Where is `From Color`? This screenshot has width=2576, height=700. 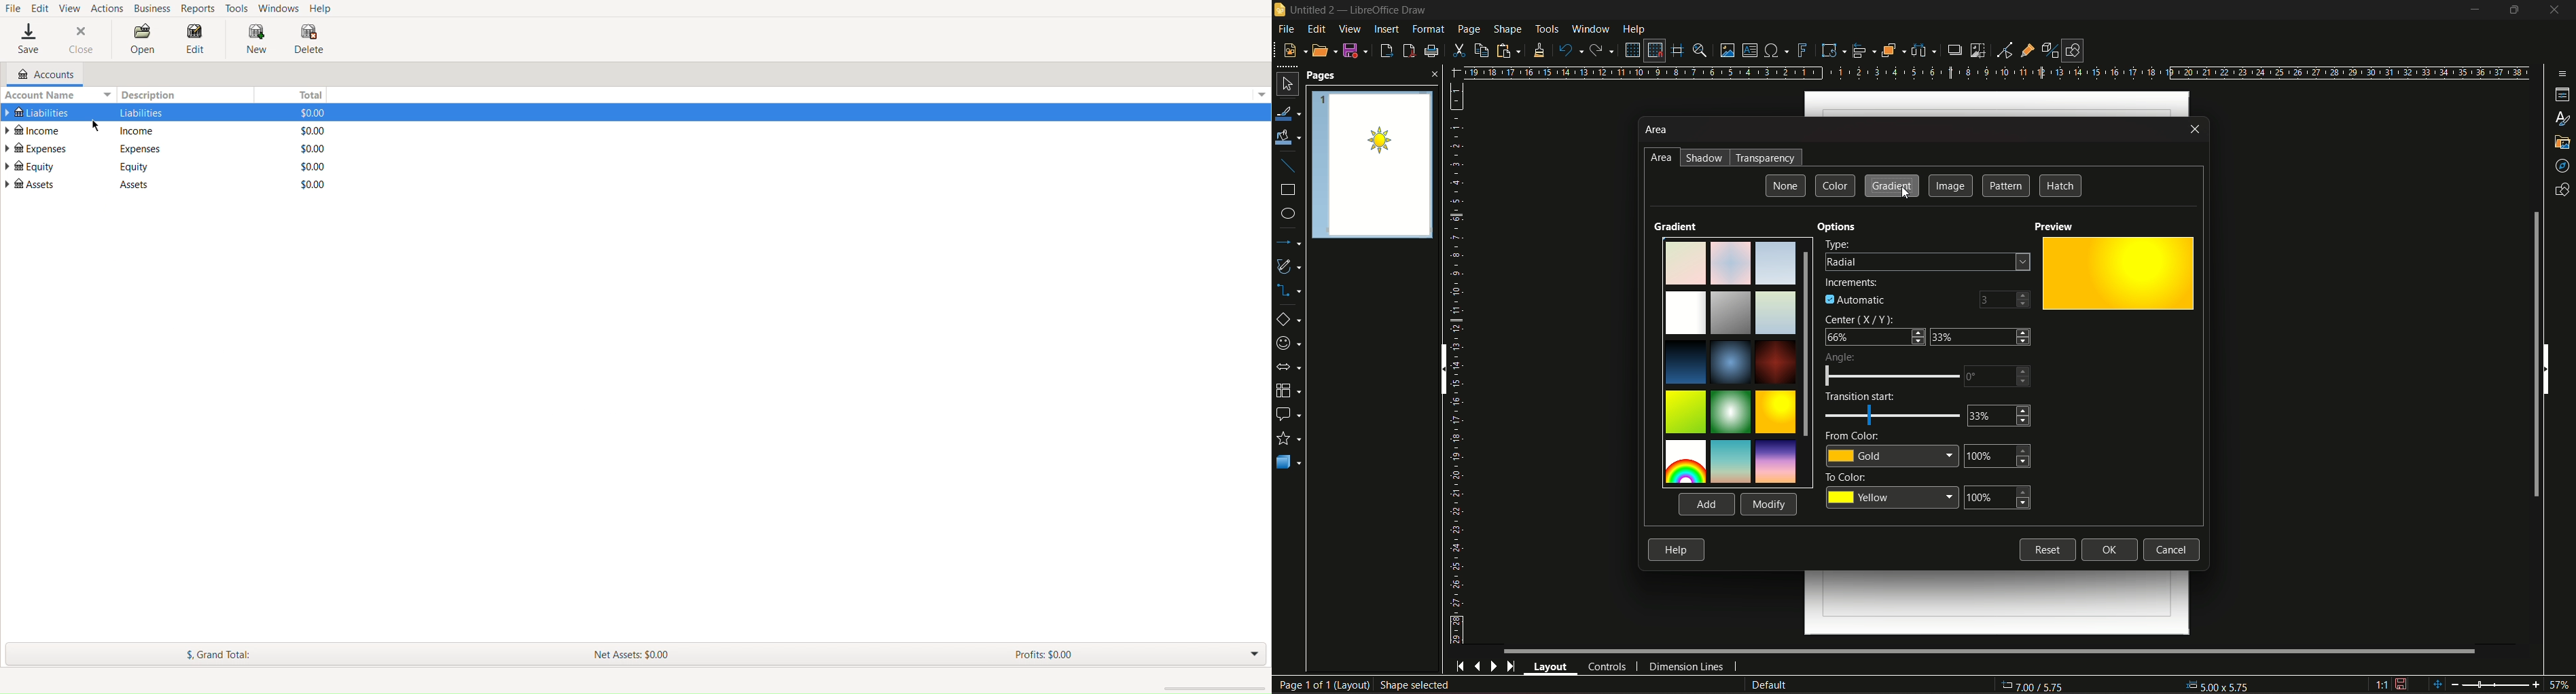 From Color is located at coordinates (1931, 450).